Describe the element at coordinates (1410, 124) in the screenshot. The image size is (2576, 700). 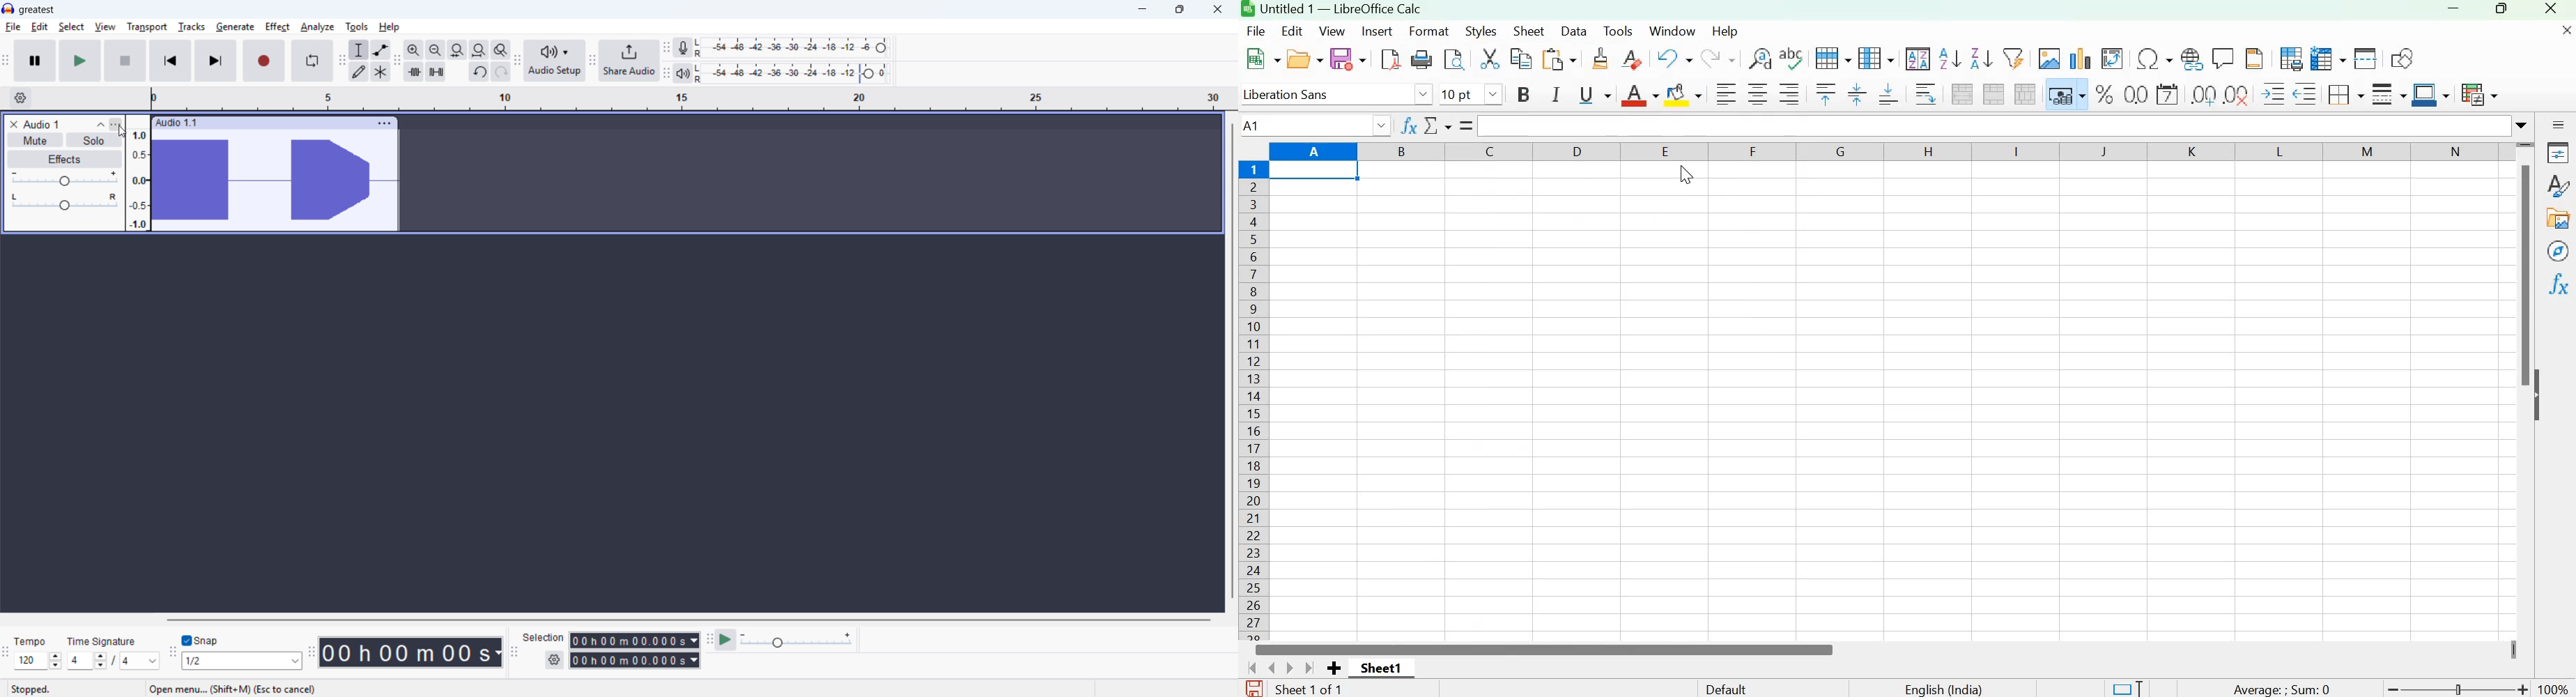
I see `Function wizard` at that location.